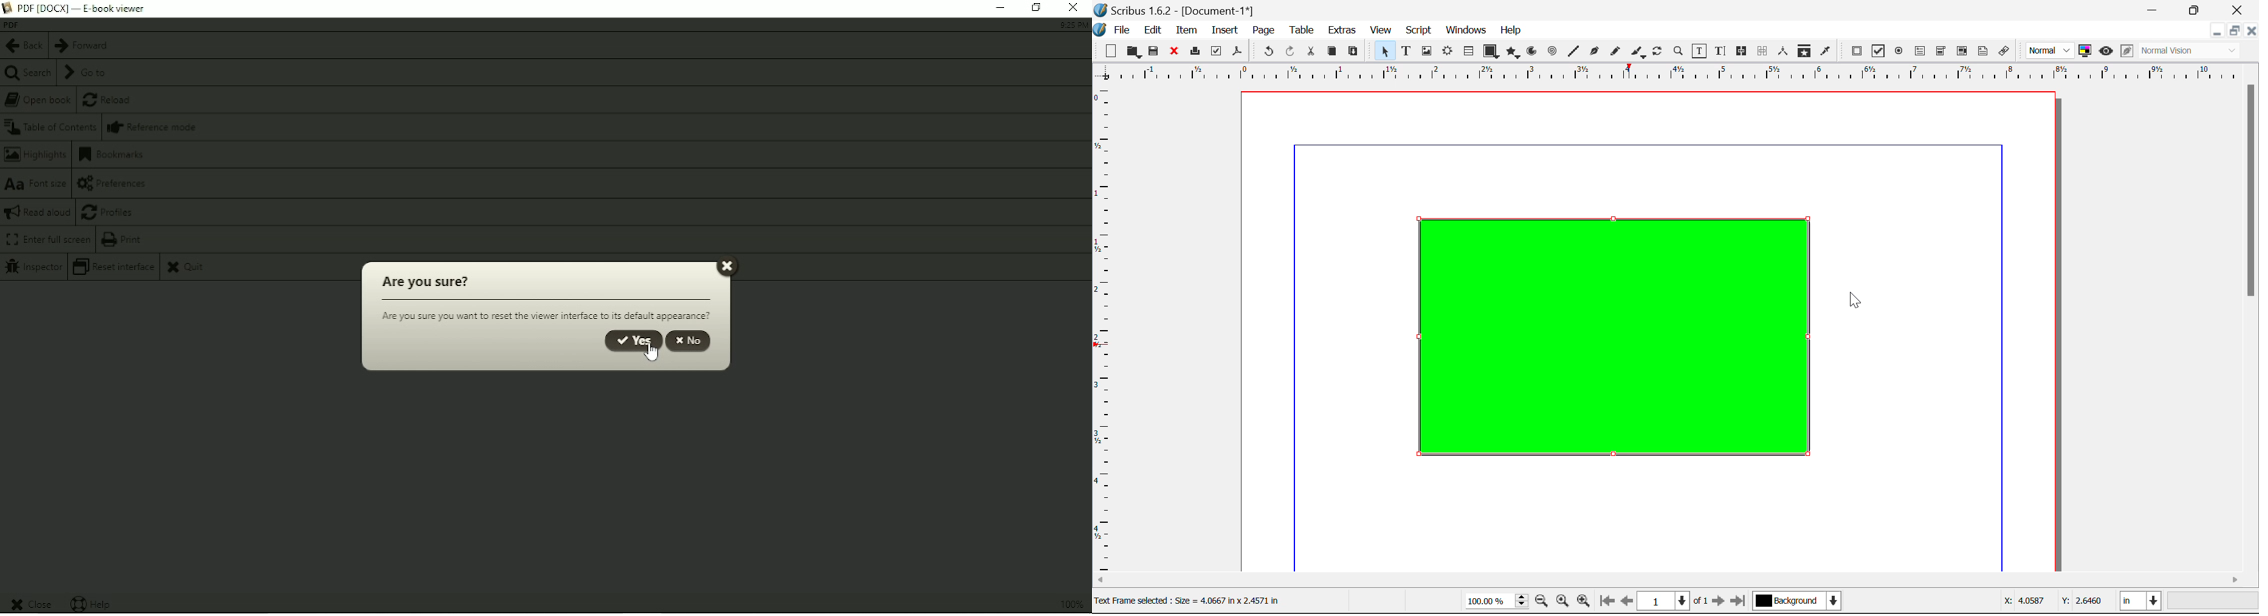  I want to click on Colored Text Frame, so click(1600, 341).